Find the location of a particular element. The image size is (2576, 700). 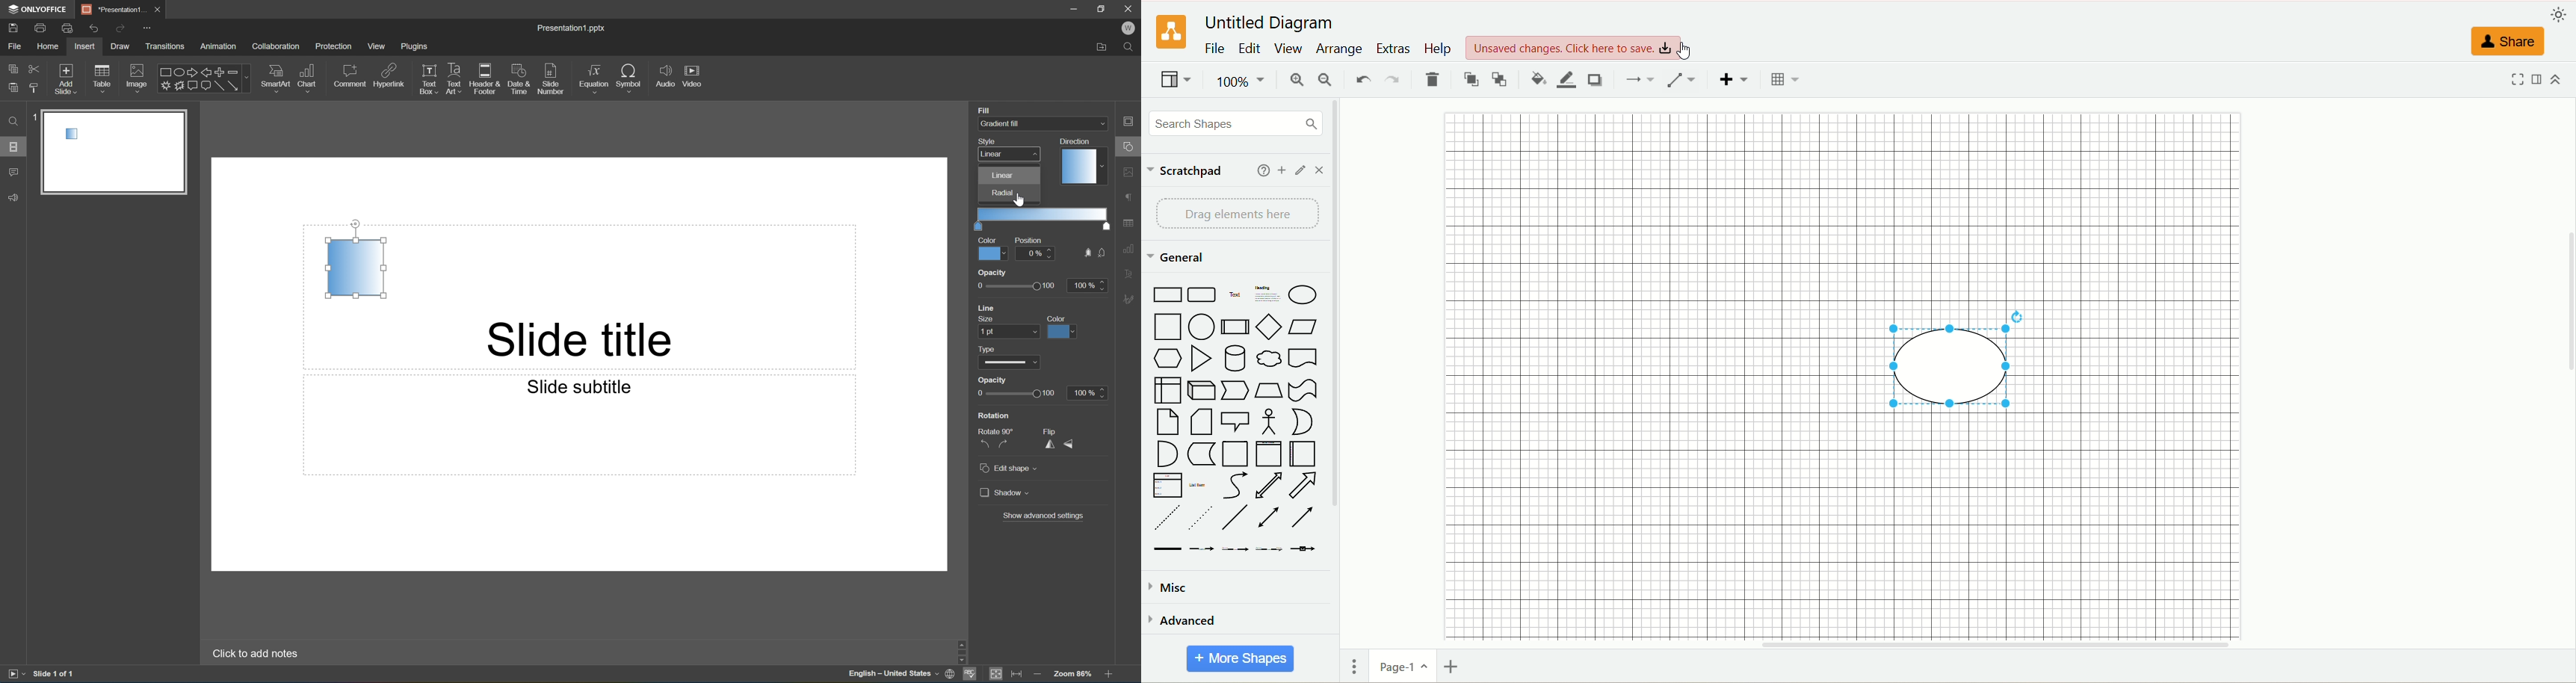

Slide title is located at coordinates (596, 341).